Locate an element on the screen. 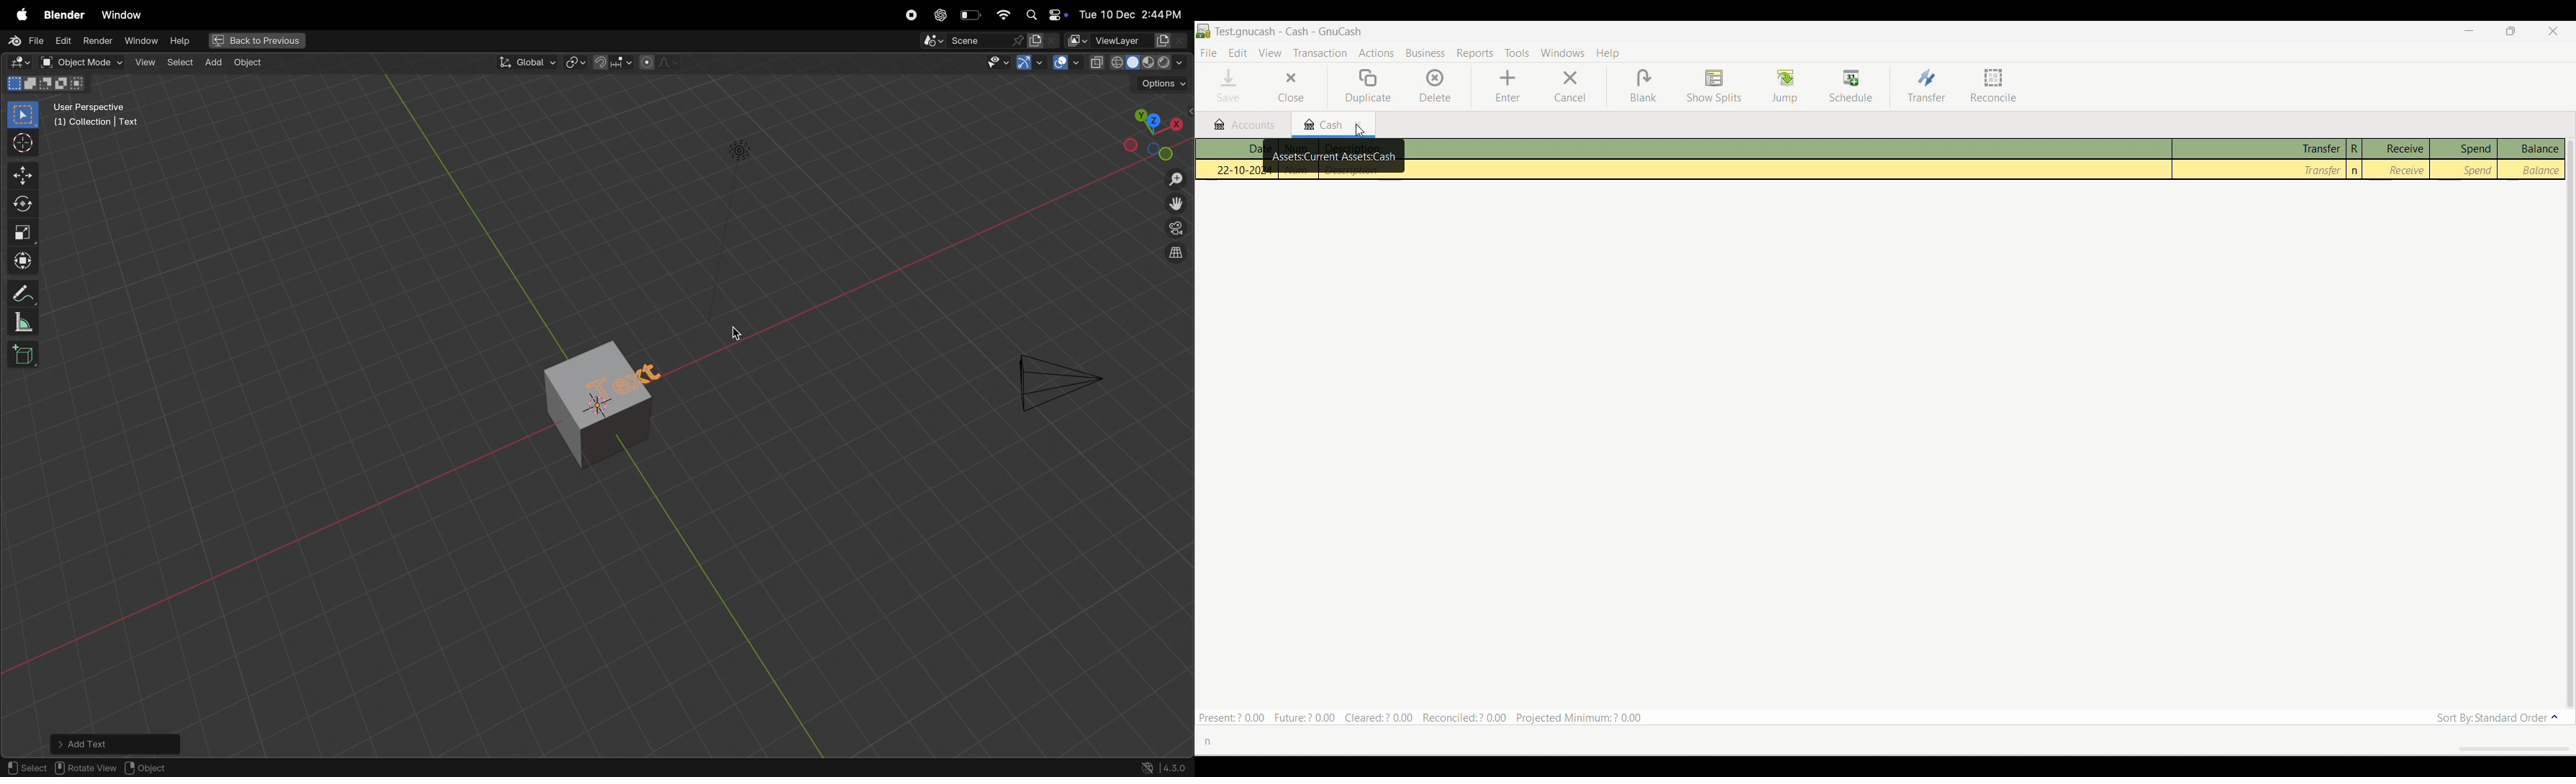 This screenshot has height=784, width=2576. Spend column is located at coordinates (2464, 149).